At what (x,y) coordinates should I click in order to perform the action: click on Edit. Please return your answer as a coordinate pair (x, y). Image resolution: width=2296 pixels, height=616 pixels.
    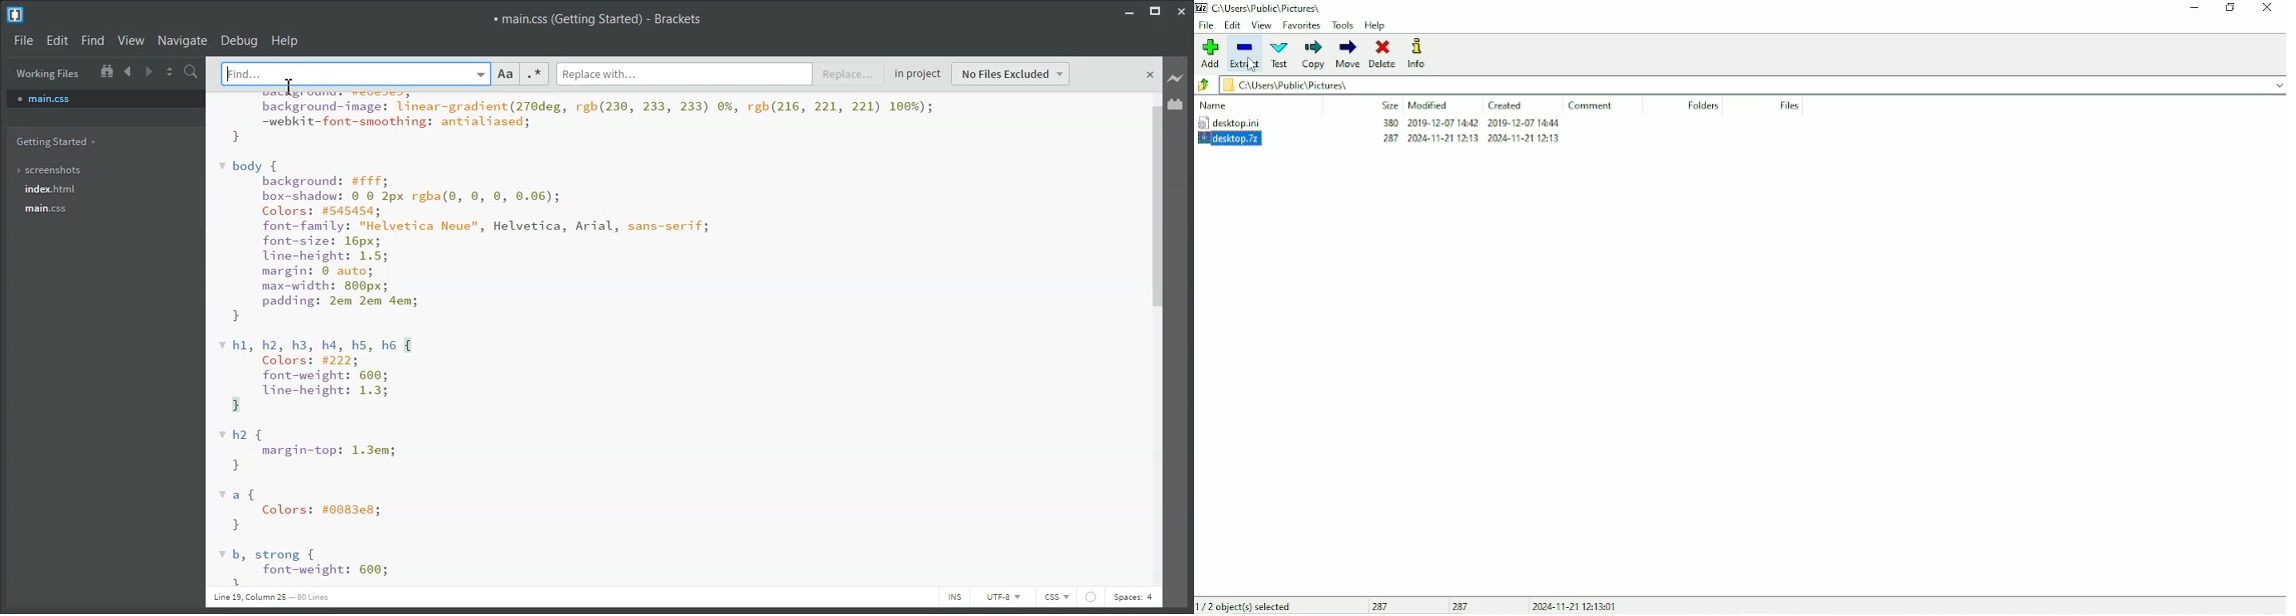
    Looking at the image, I should click on (1233, 25).